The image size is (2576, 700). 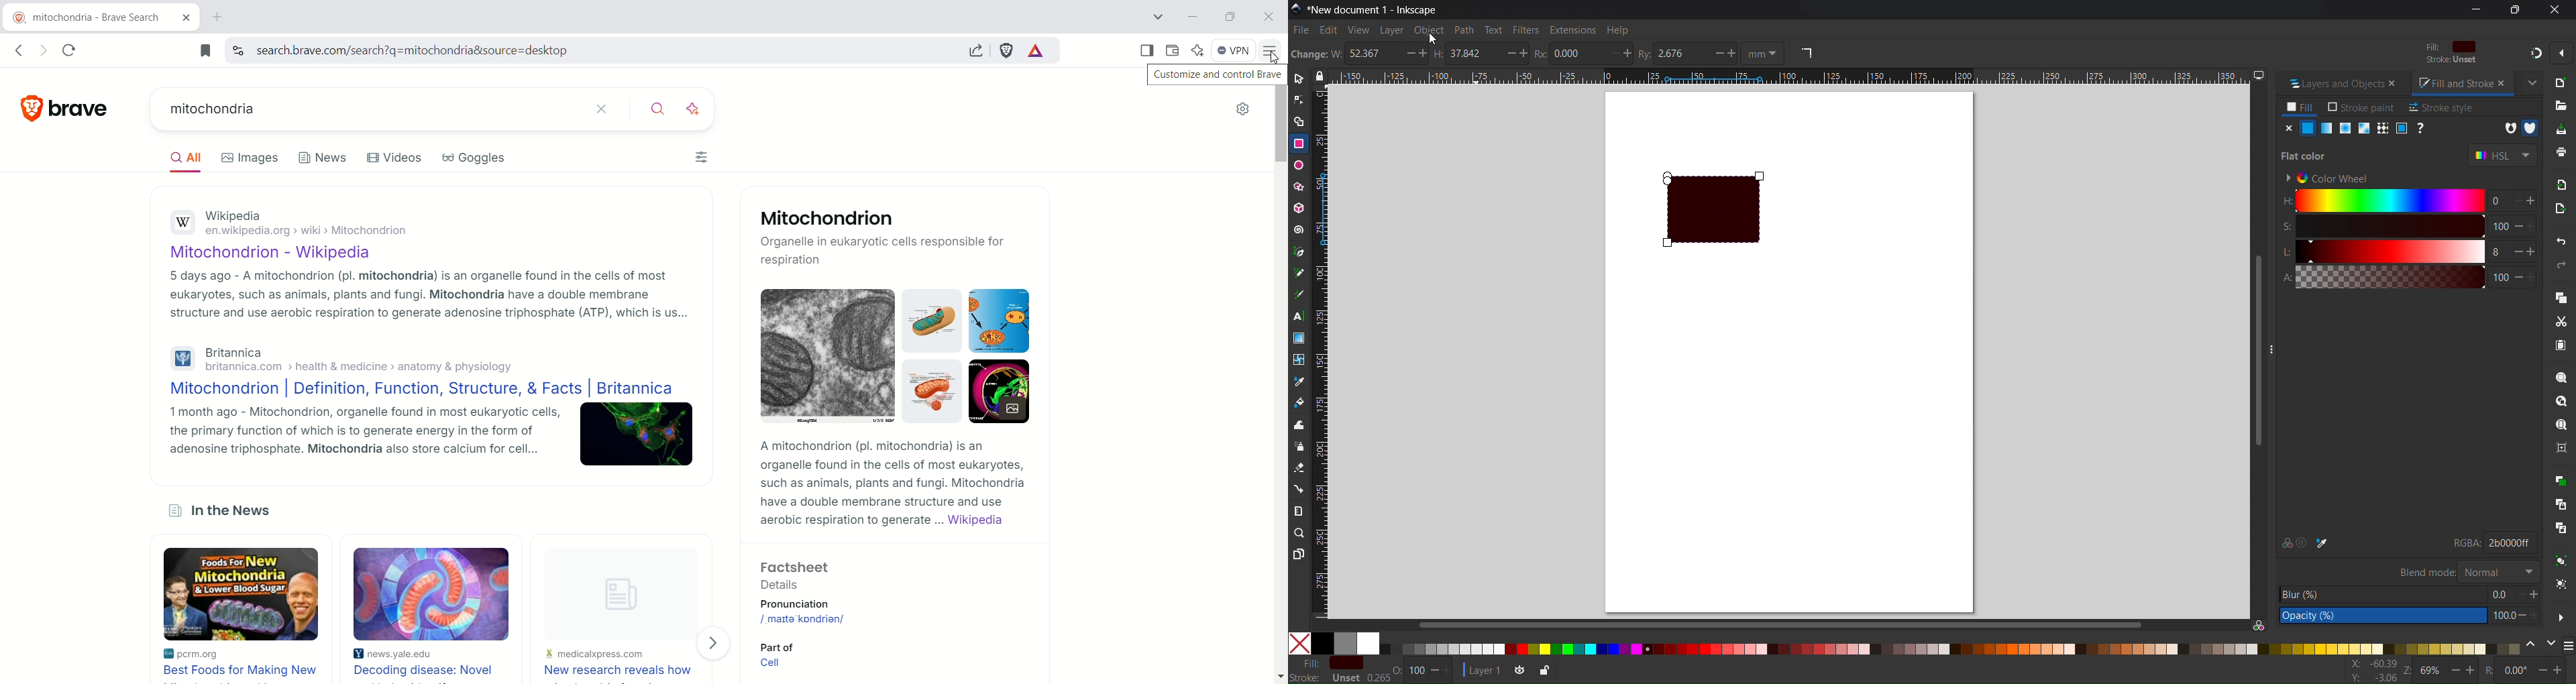 I want to click on Zoom Selection, so click(x=2561, y=378).